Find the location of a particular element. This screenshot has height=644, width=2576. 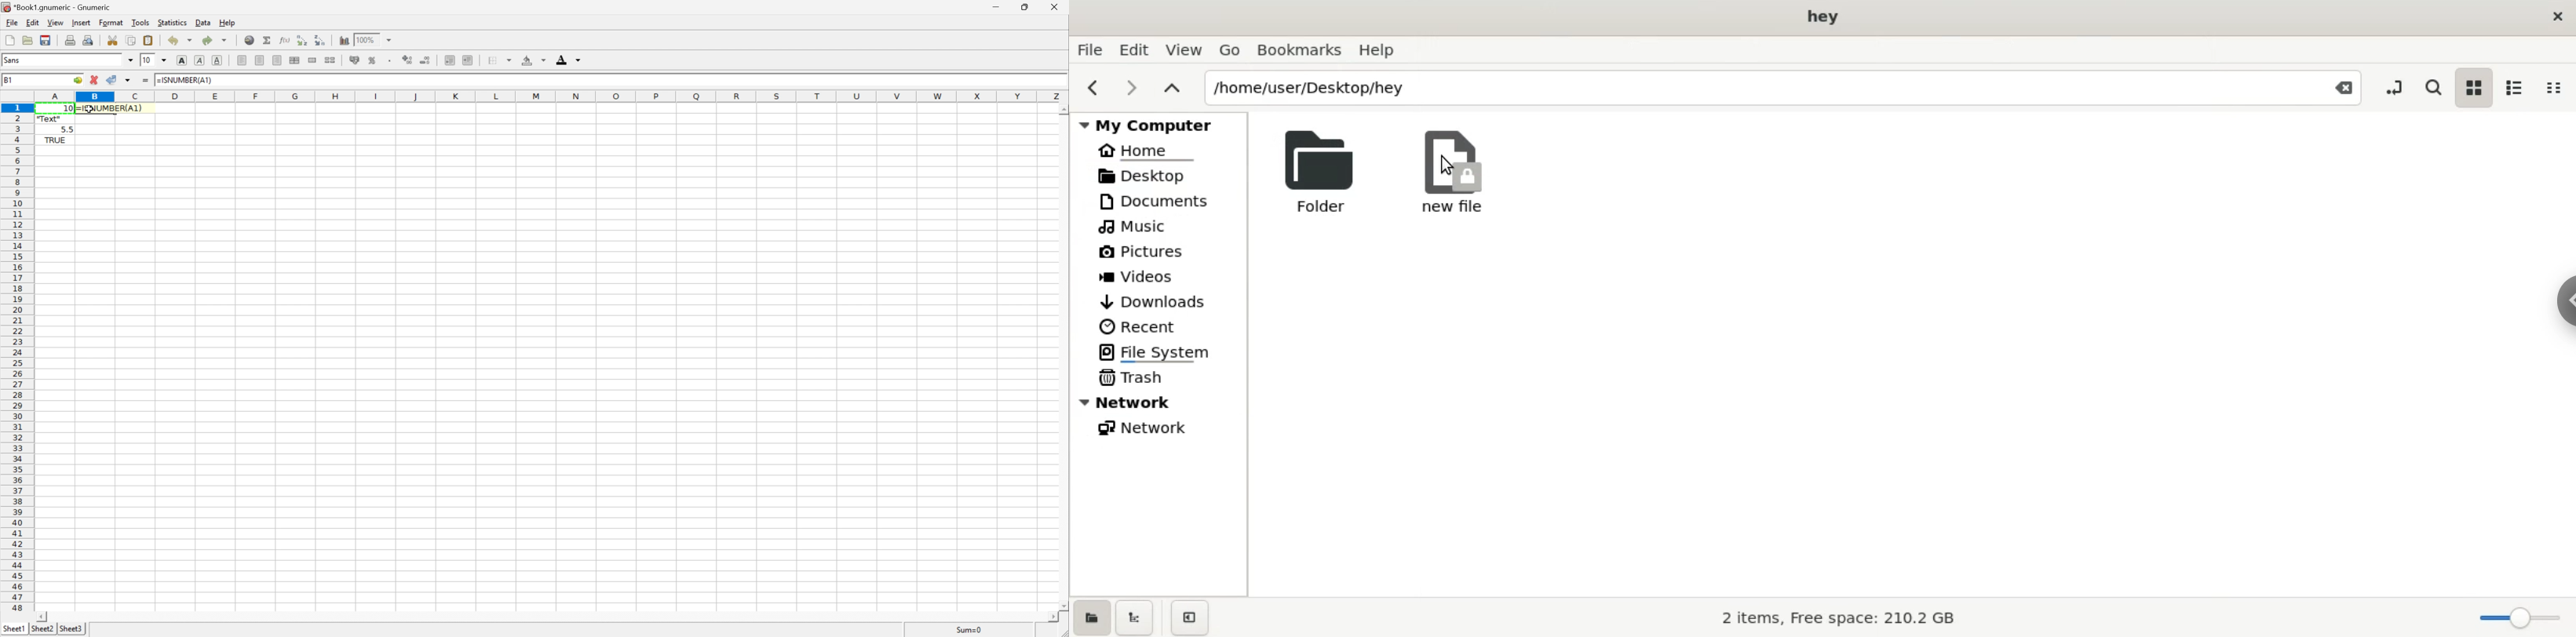

Sheet1 is located at coordinates (13, 629).